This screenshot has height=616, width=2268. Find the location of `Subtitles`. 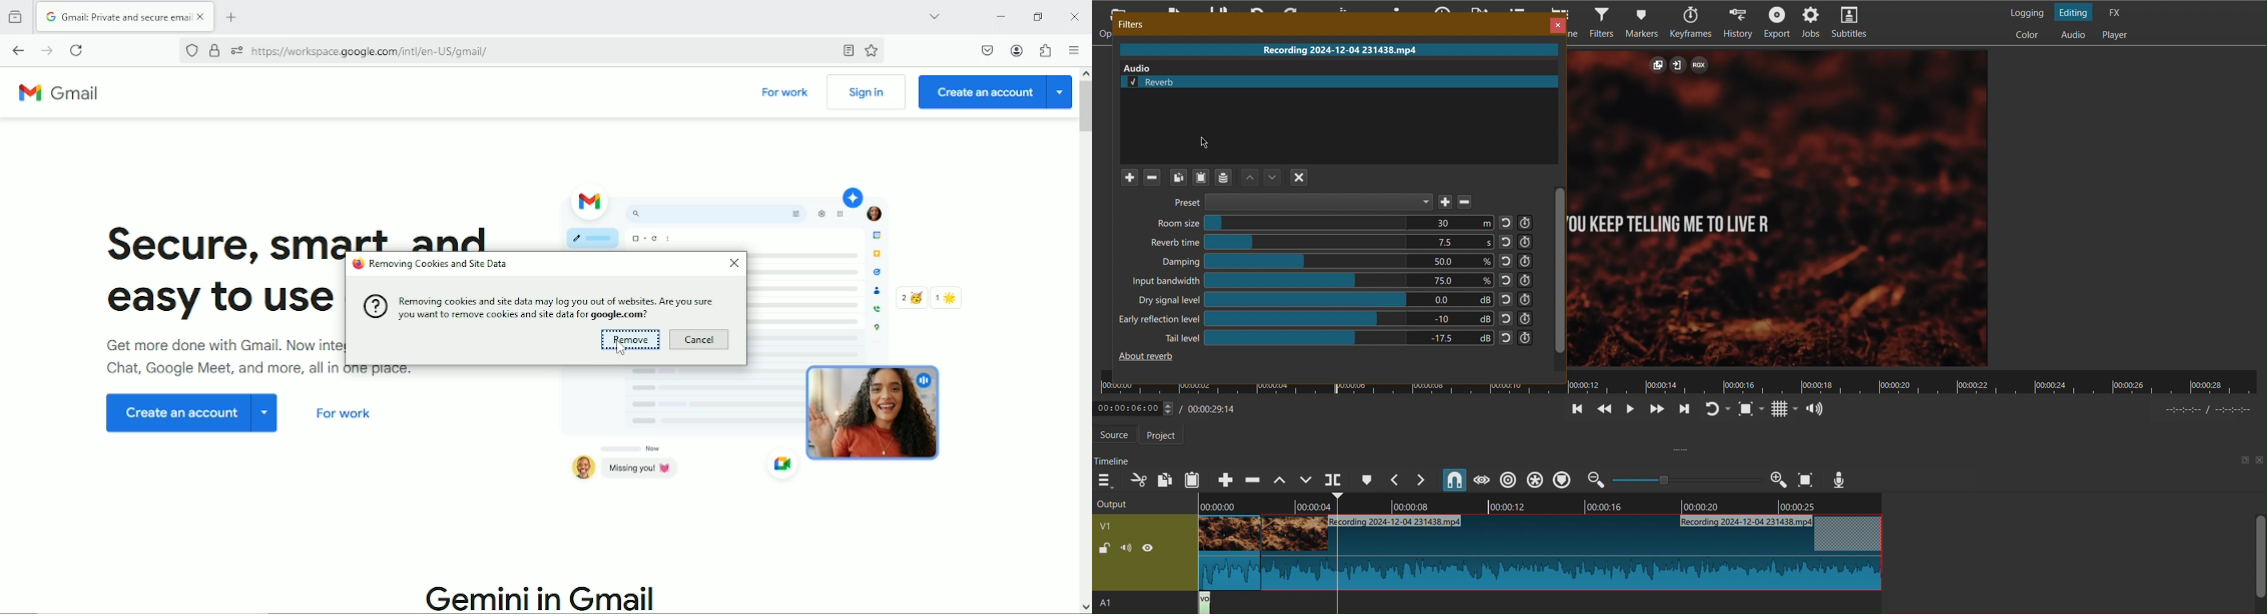

Subtitles is located at coordinates (1855, 23).